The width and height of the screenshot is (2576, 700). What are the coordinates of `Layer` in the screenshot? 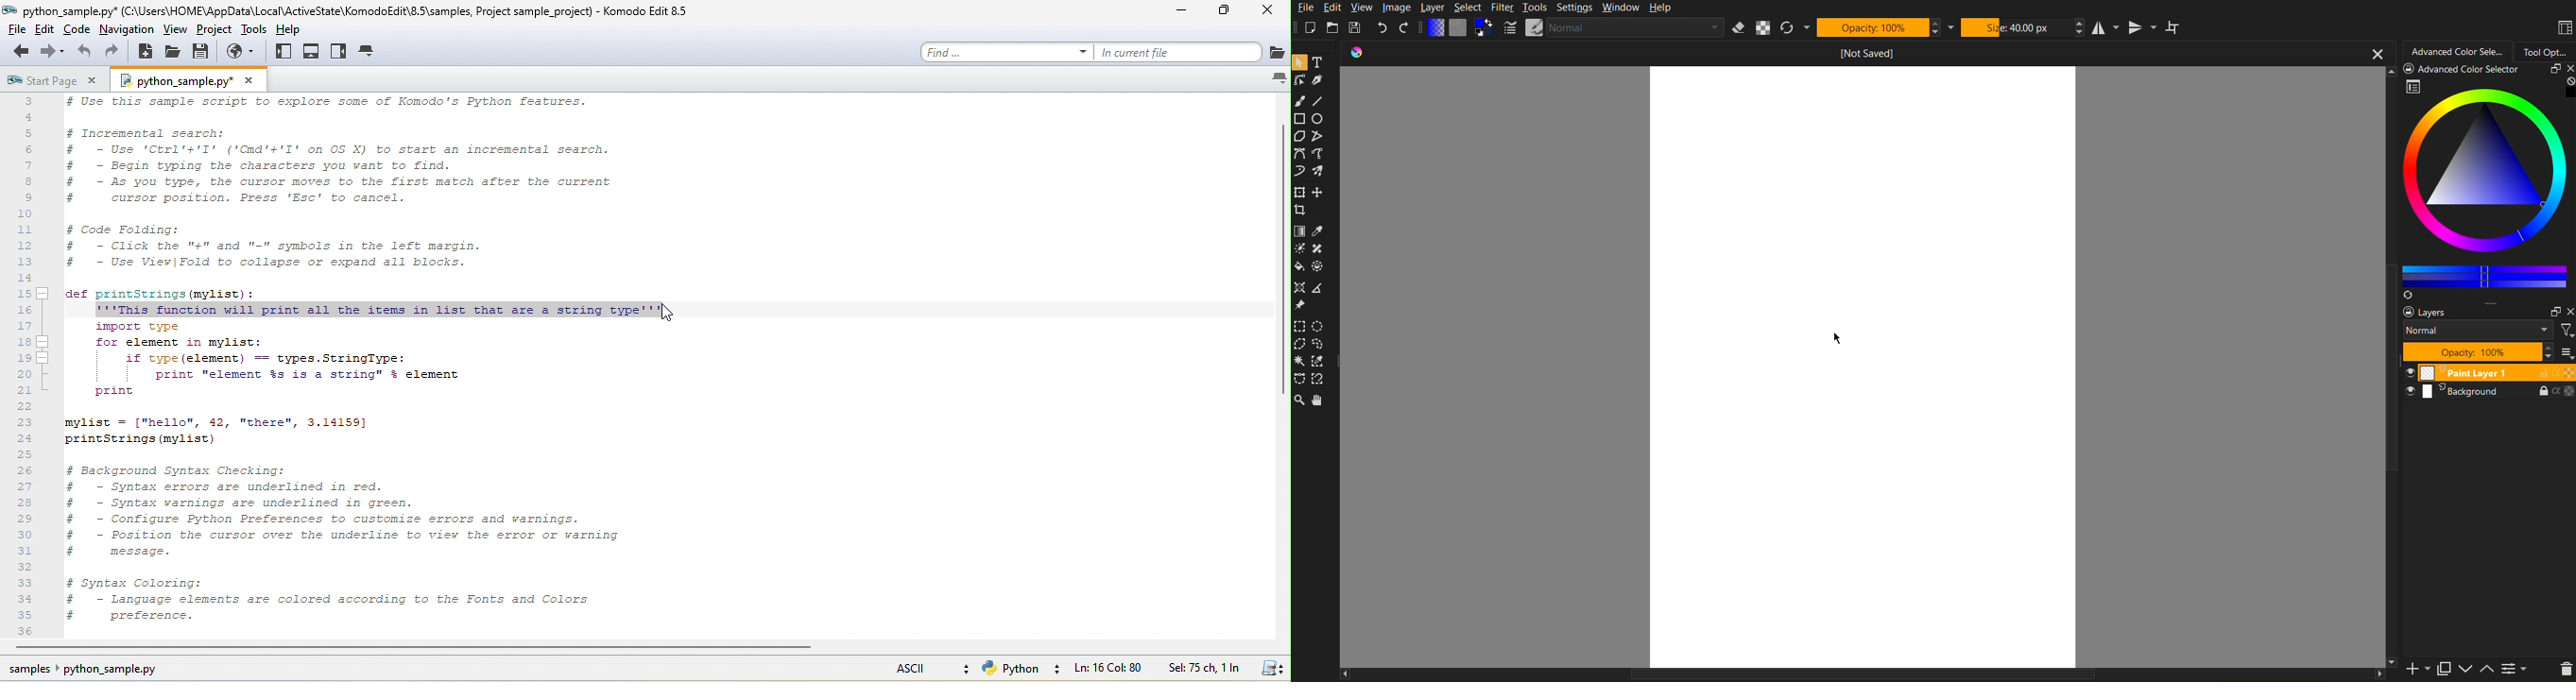 It's located at (1433, 8).